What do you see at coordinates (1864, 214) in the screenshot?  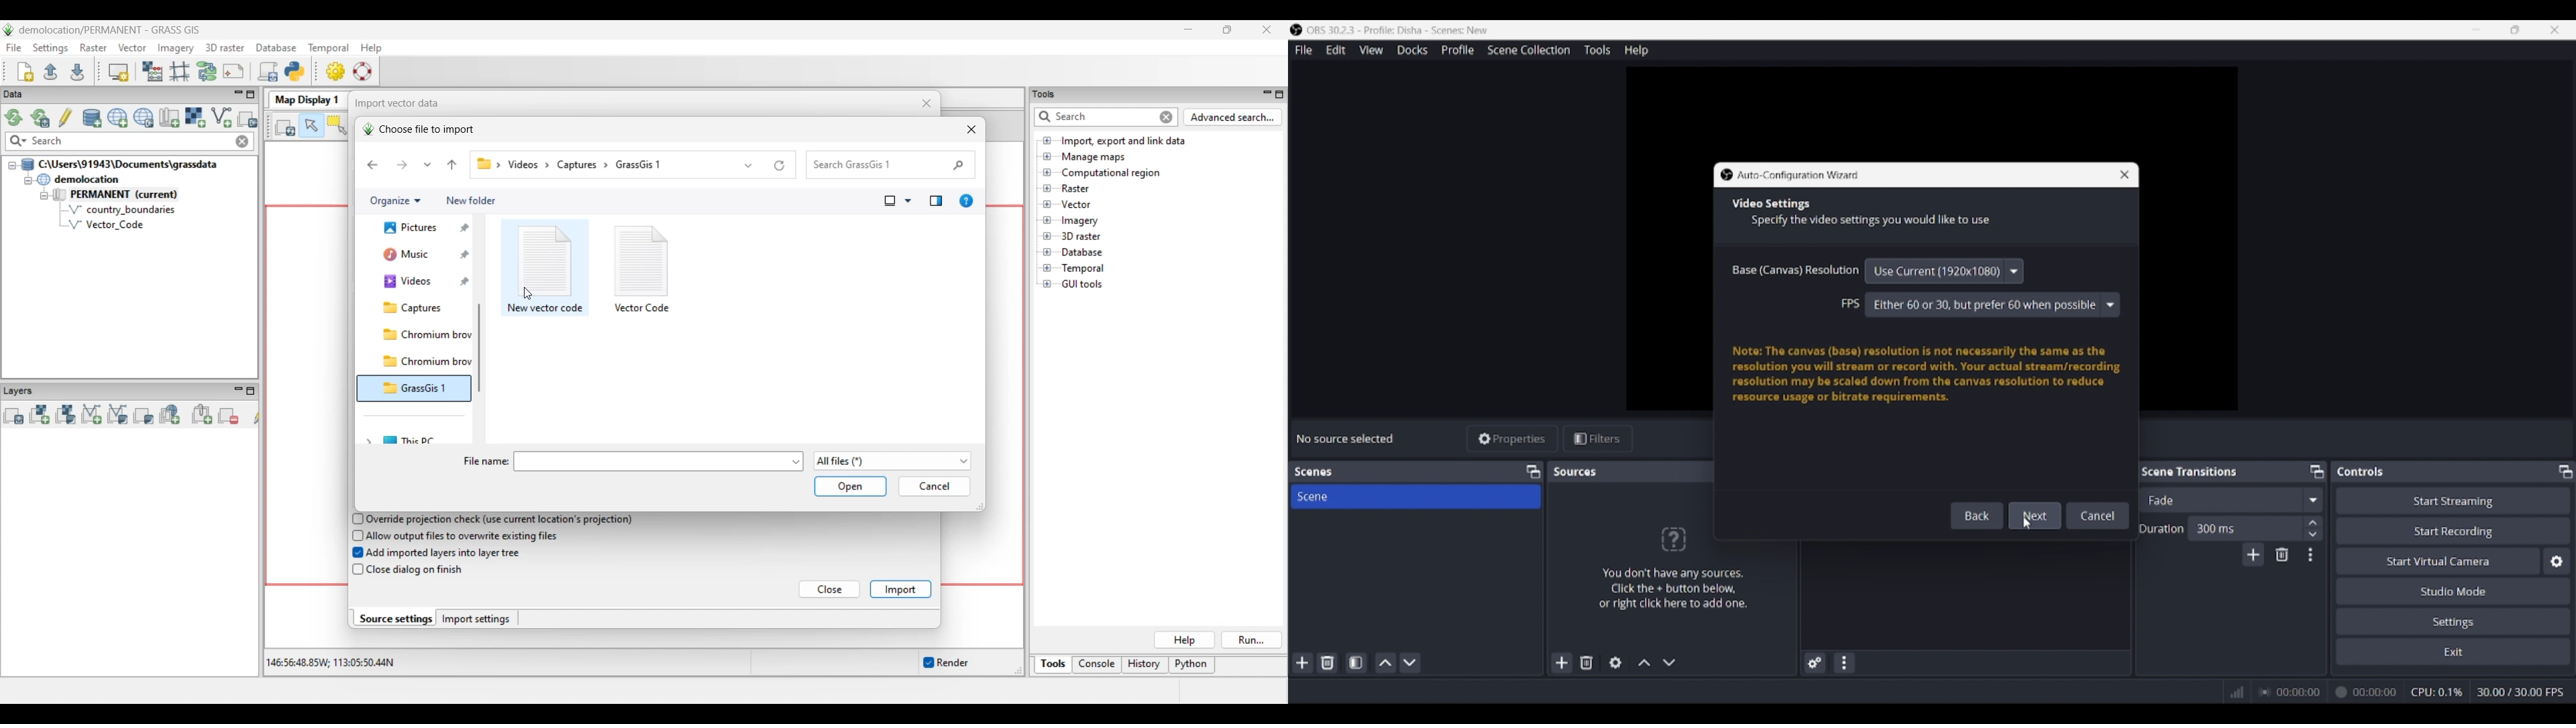 I see `Section title and description` at bounding box center [1864, 214].